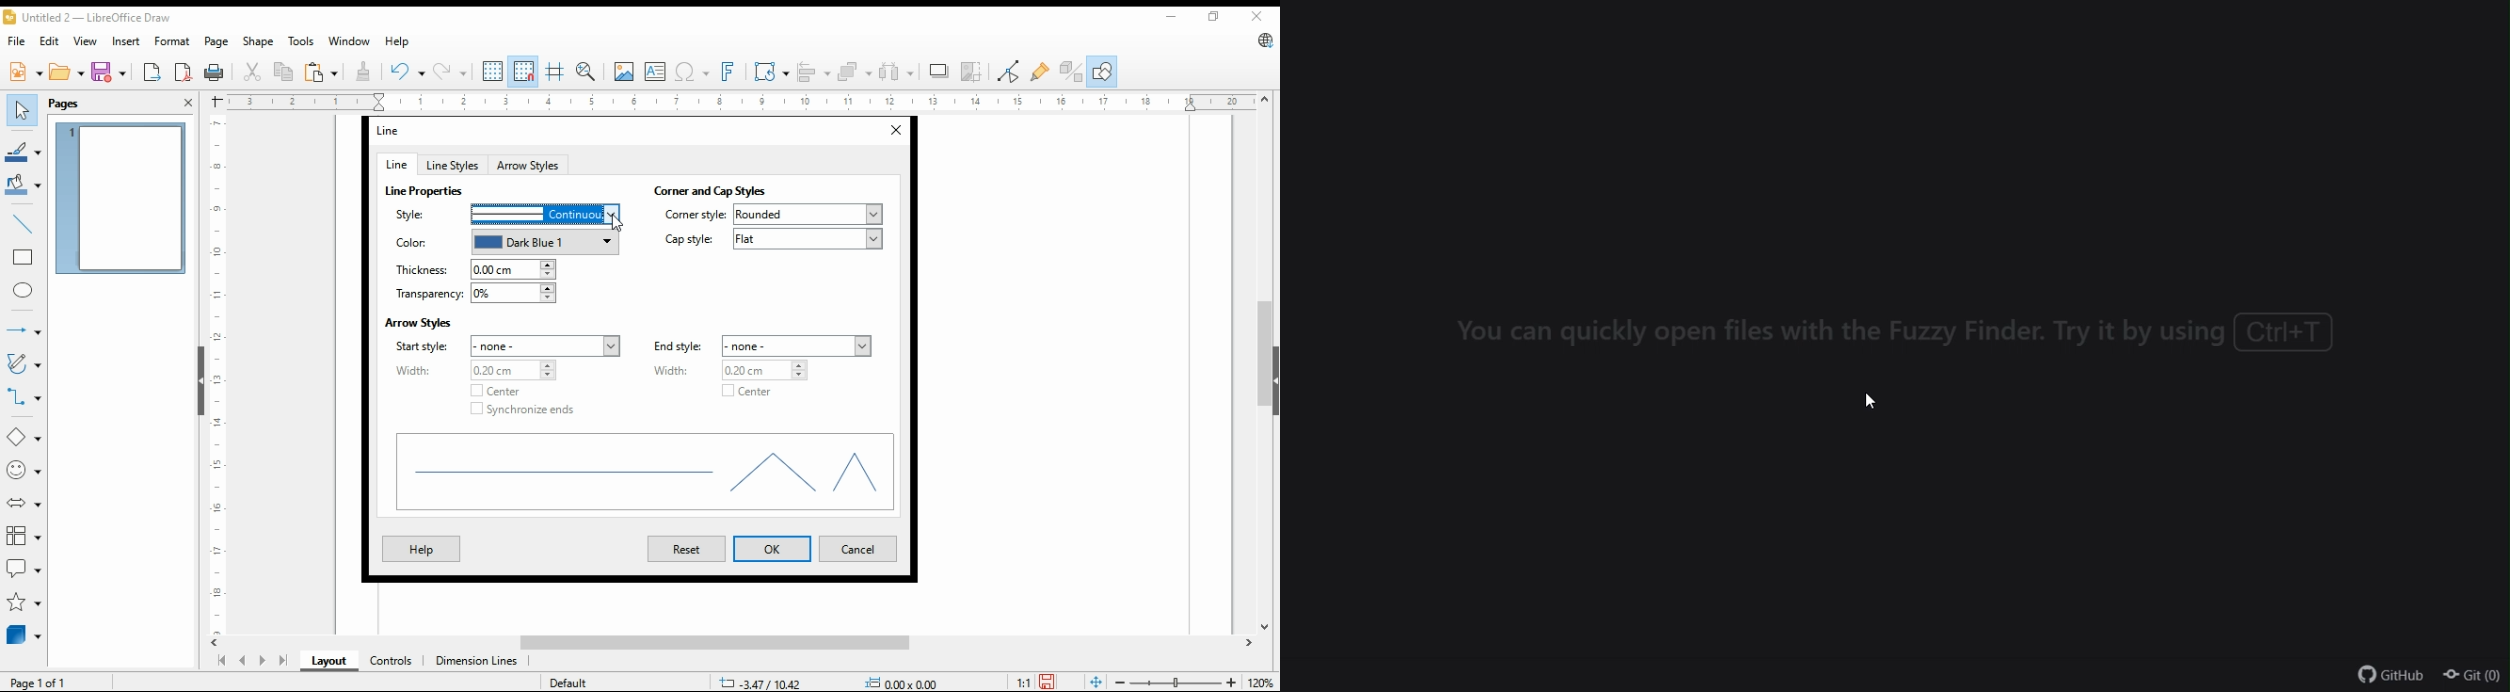  I want to click on page, so click(219, 41).